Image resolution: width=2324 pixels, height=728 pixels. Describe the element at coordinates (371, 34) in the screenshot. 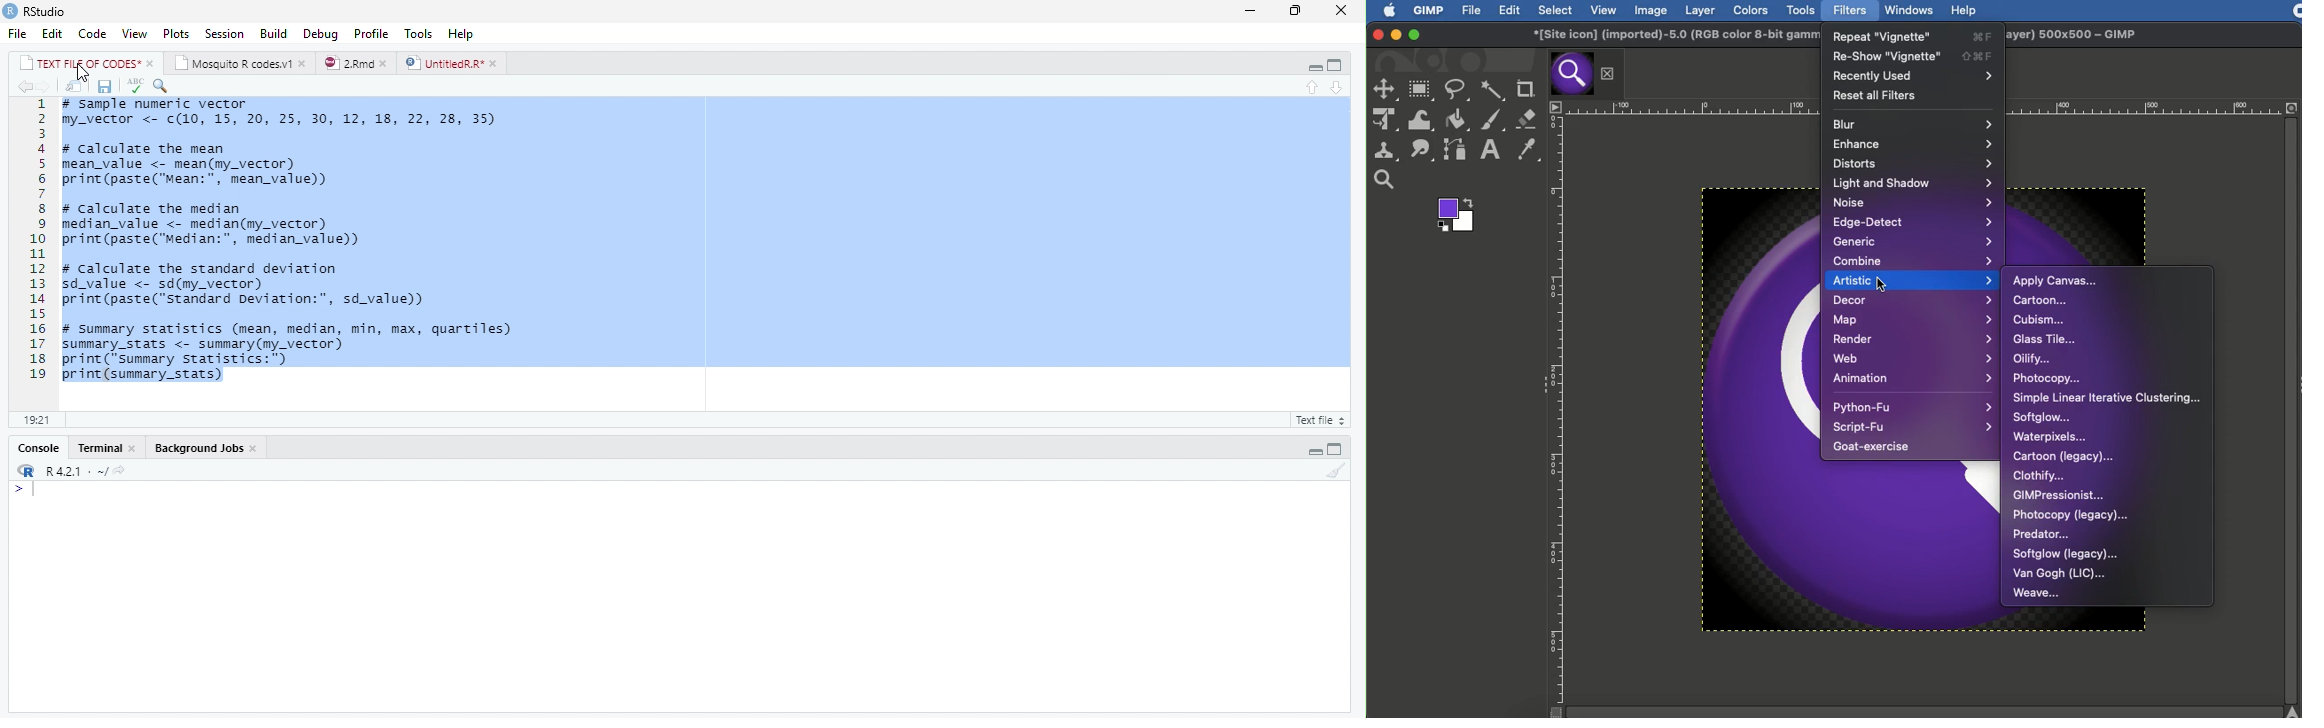

I see `profile` at that location.